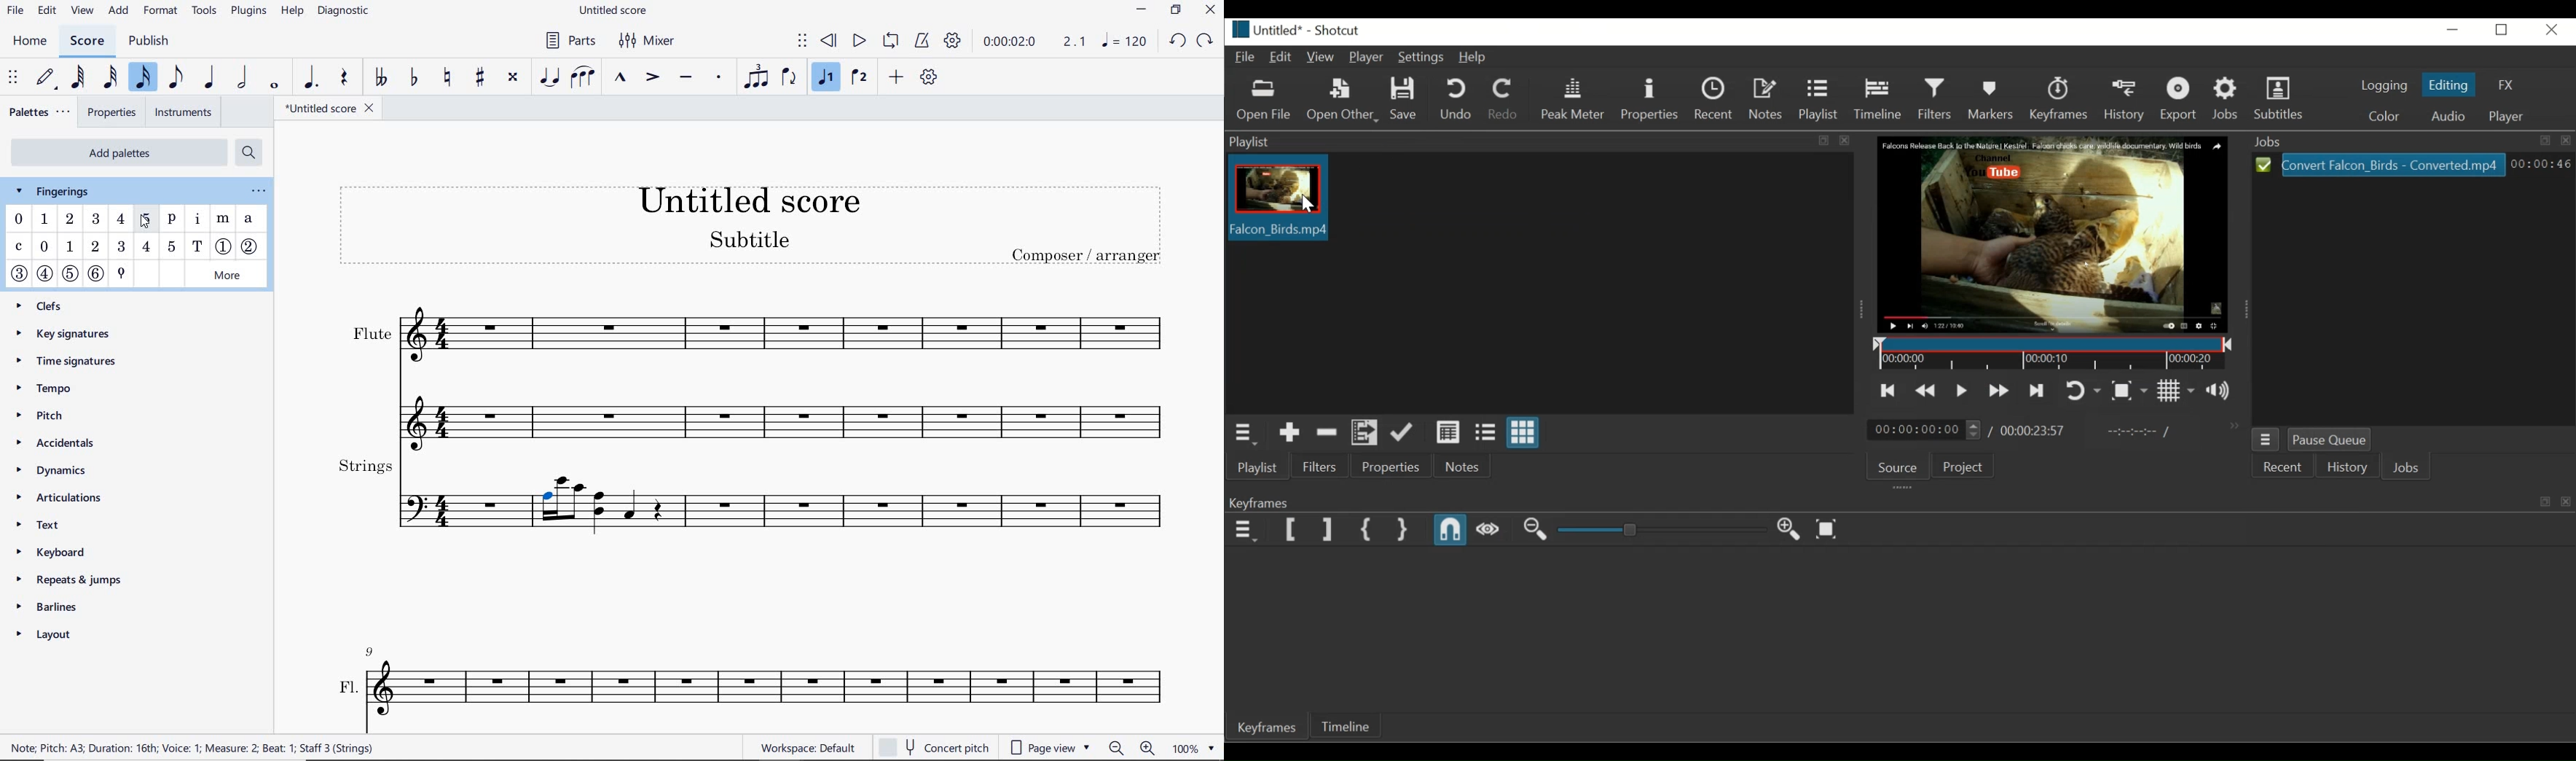 The image size is (2576, 784). I want to click on LH GUITAR FINGERING 1, so click(69, 246).